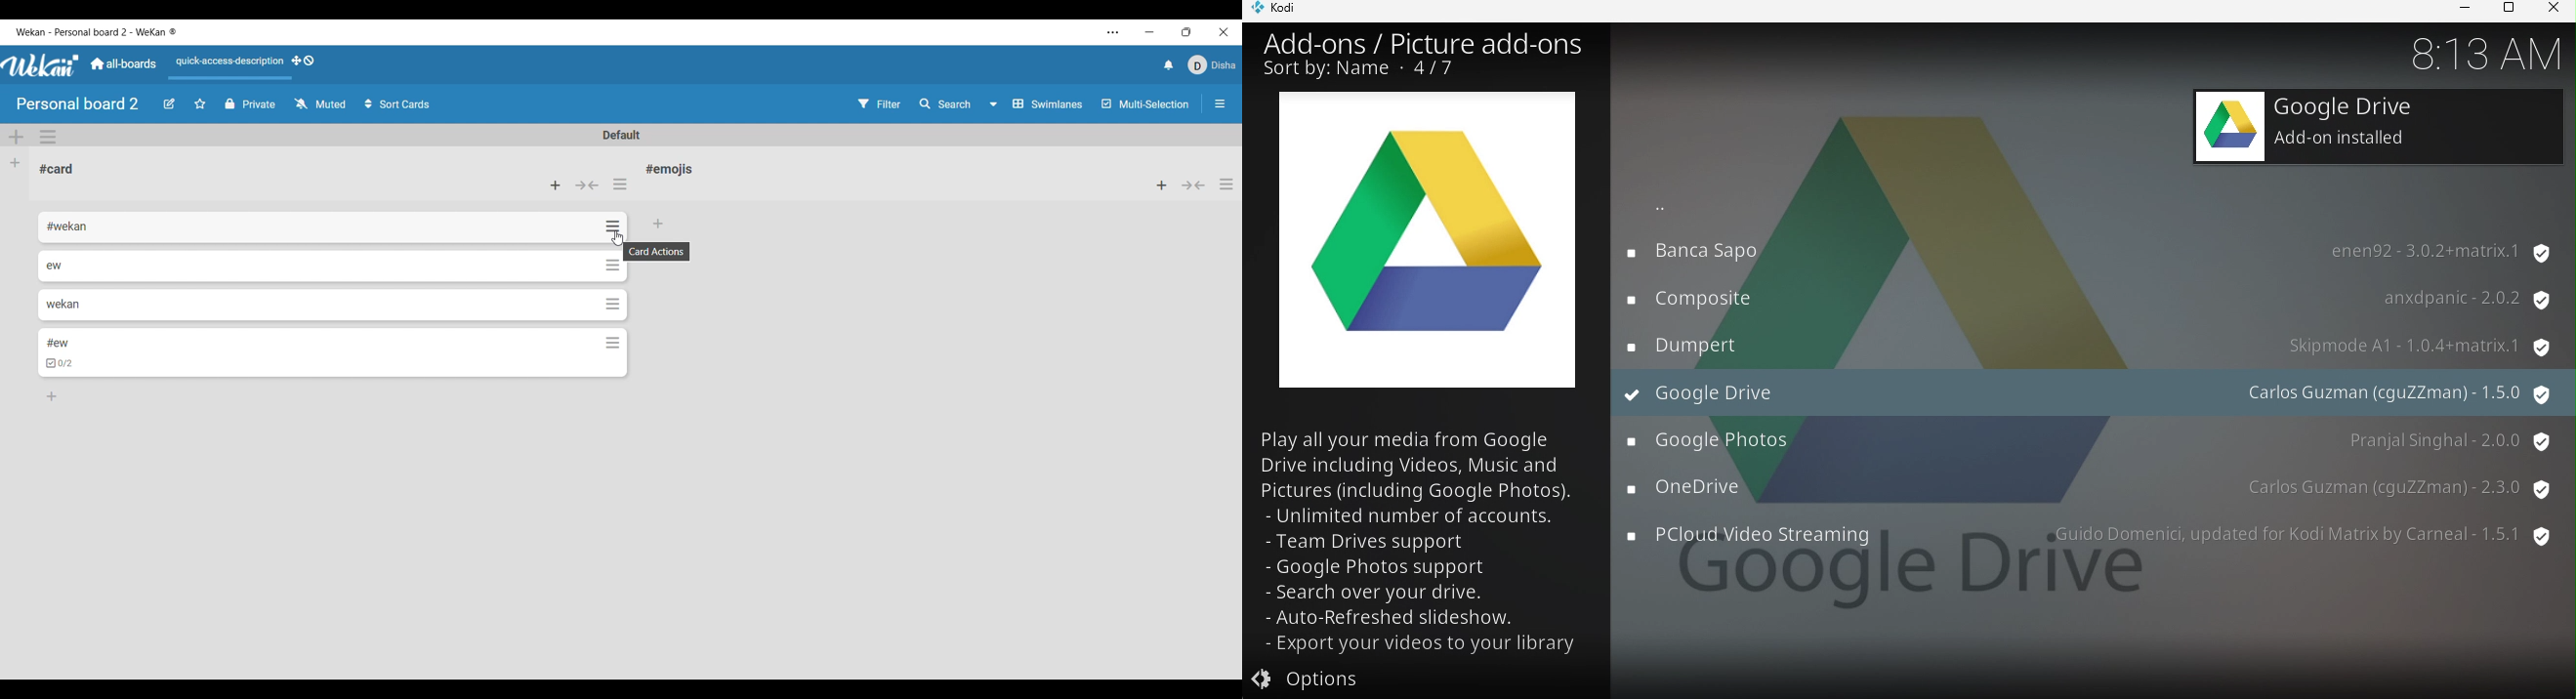 Image resolution: width=2576 pixels, height=700 pixels. I want to click on Quick access description, so click(228, 61).